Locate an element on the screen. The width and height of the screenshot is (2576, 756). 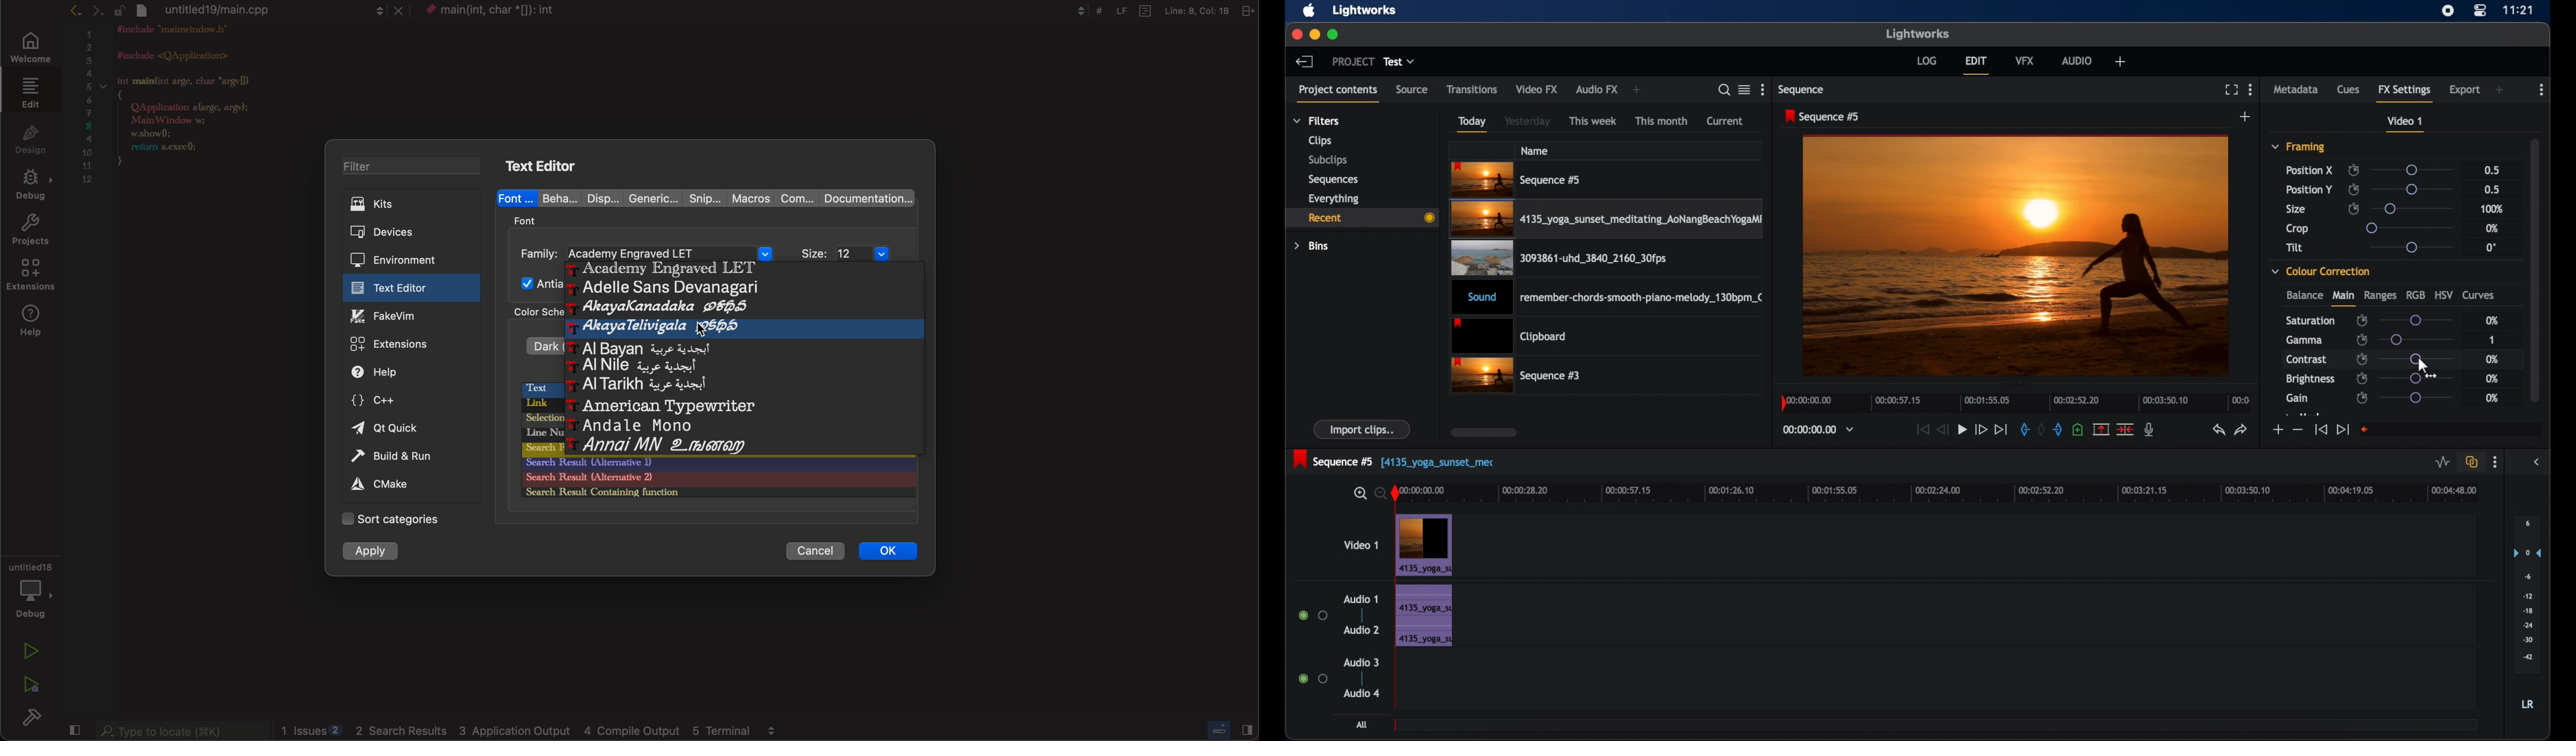
contrast is located at coordinates (2306, 360).